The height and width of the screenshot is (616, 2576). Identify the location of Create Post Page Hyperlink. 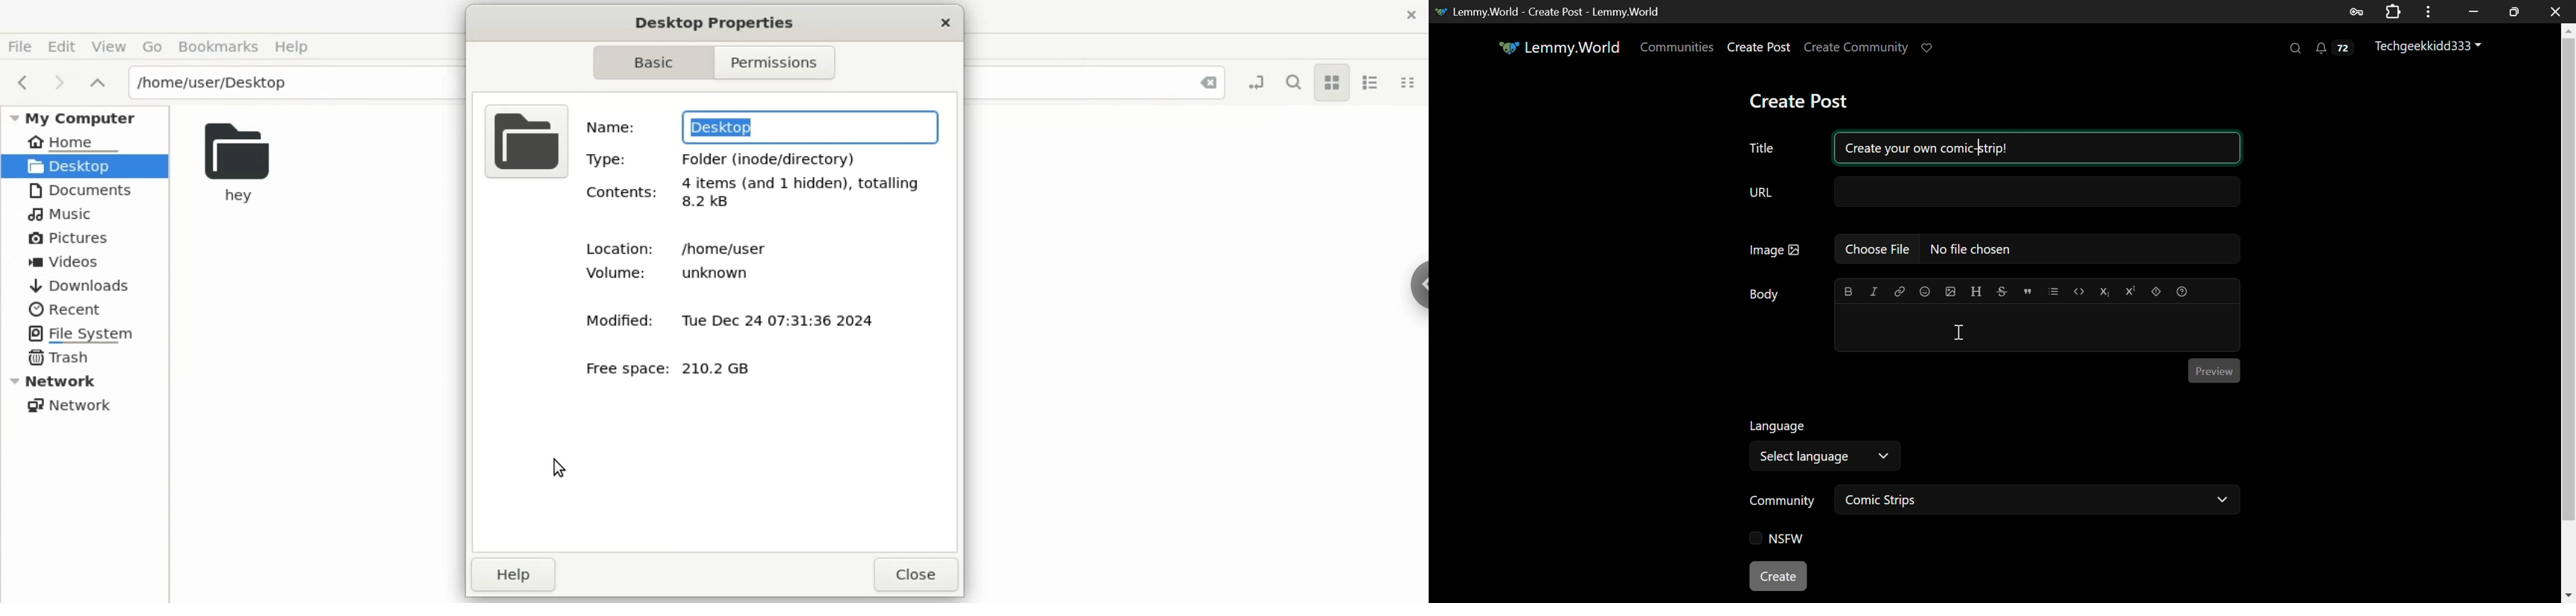
(1762, 47).